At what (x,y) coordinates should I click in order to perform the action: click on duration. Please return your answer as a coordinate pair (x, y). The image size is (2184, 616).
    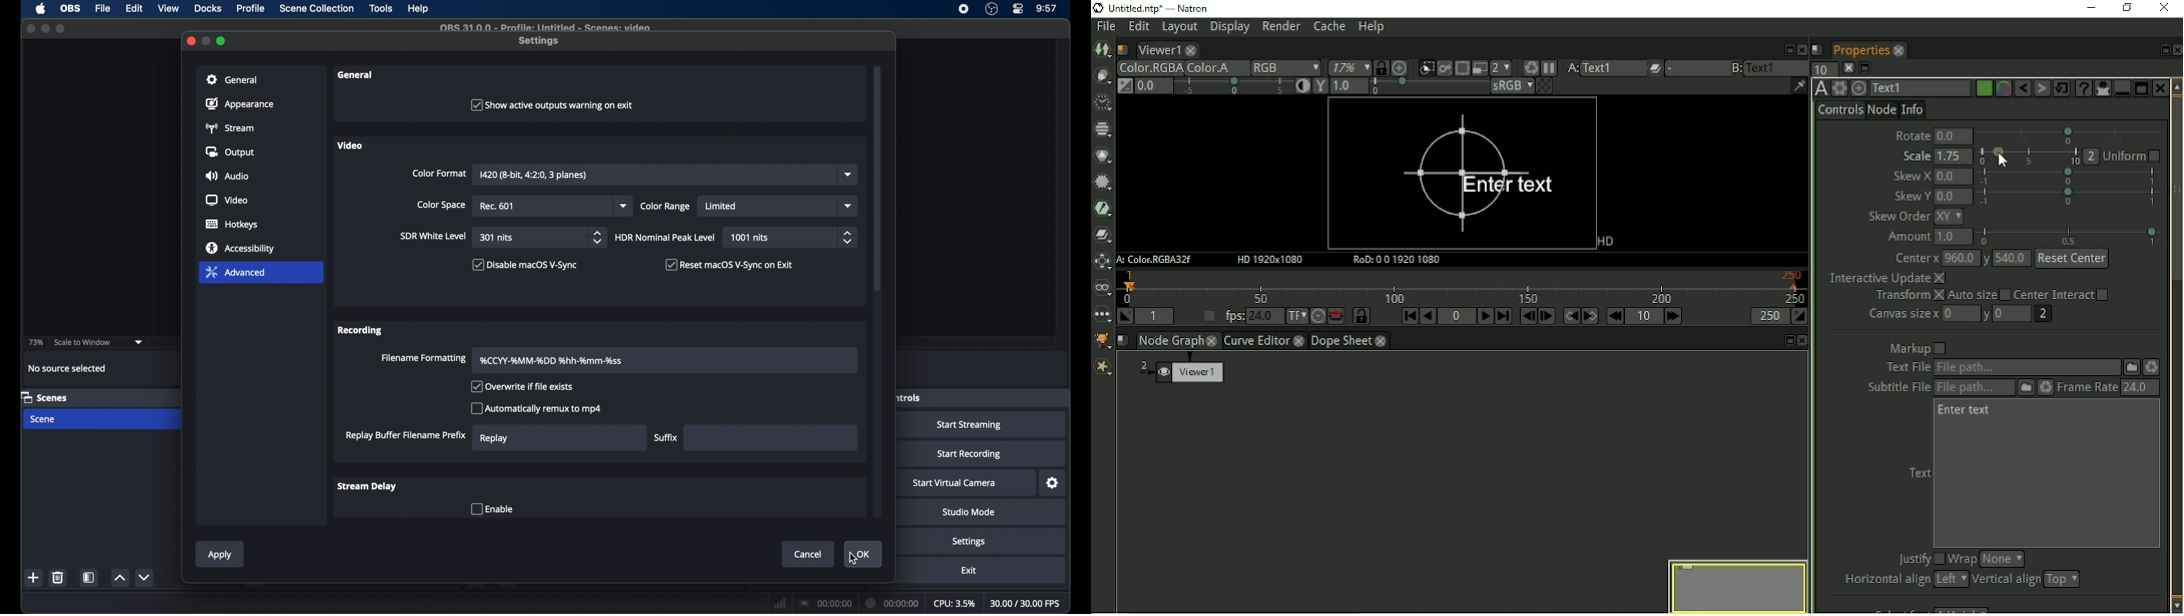
    Looking at the image, I should click on (894, 604).